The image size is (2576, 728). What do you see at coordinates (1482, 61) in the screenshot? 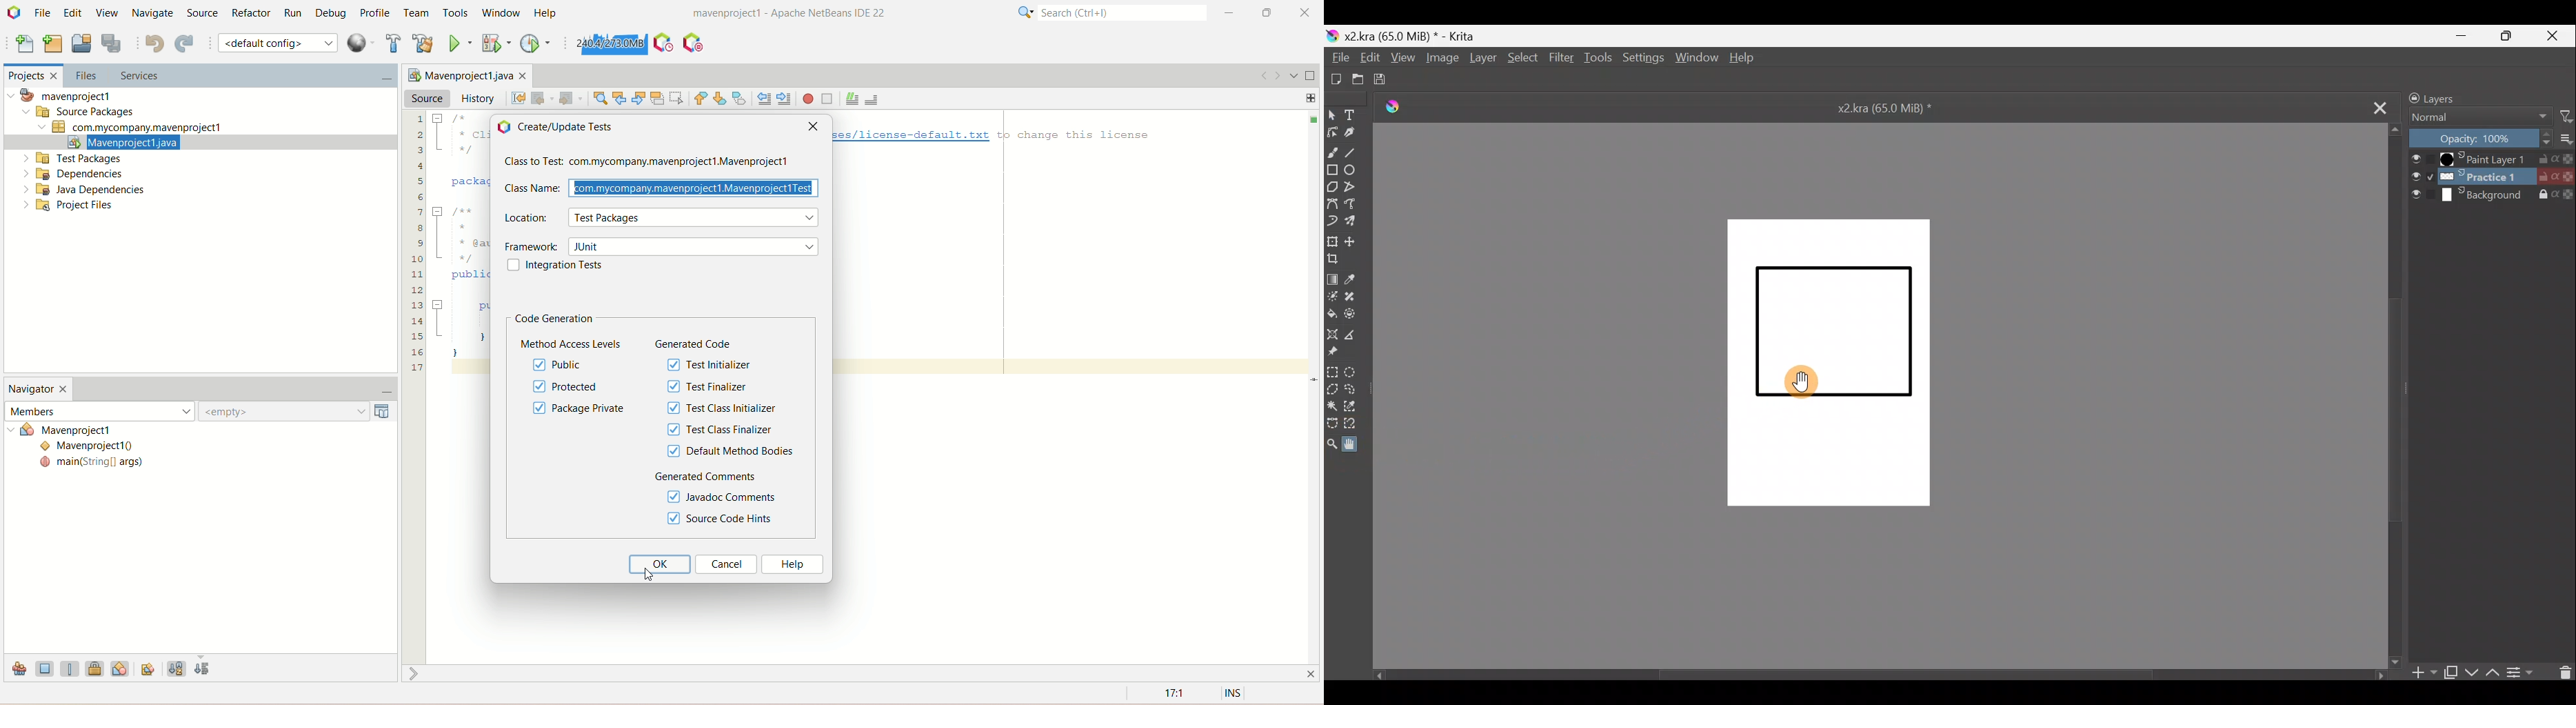
I see `Layer` at bounding box center [1482, 61].